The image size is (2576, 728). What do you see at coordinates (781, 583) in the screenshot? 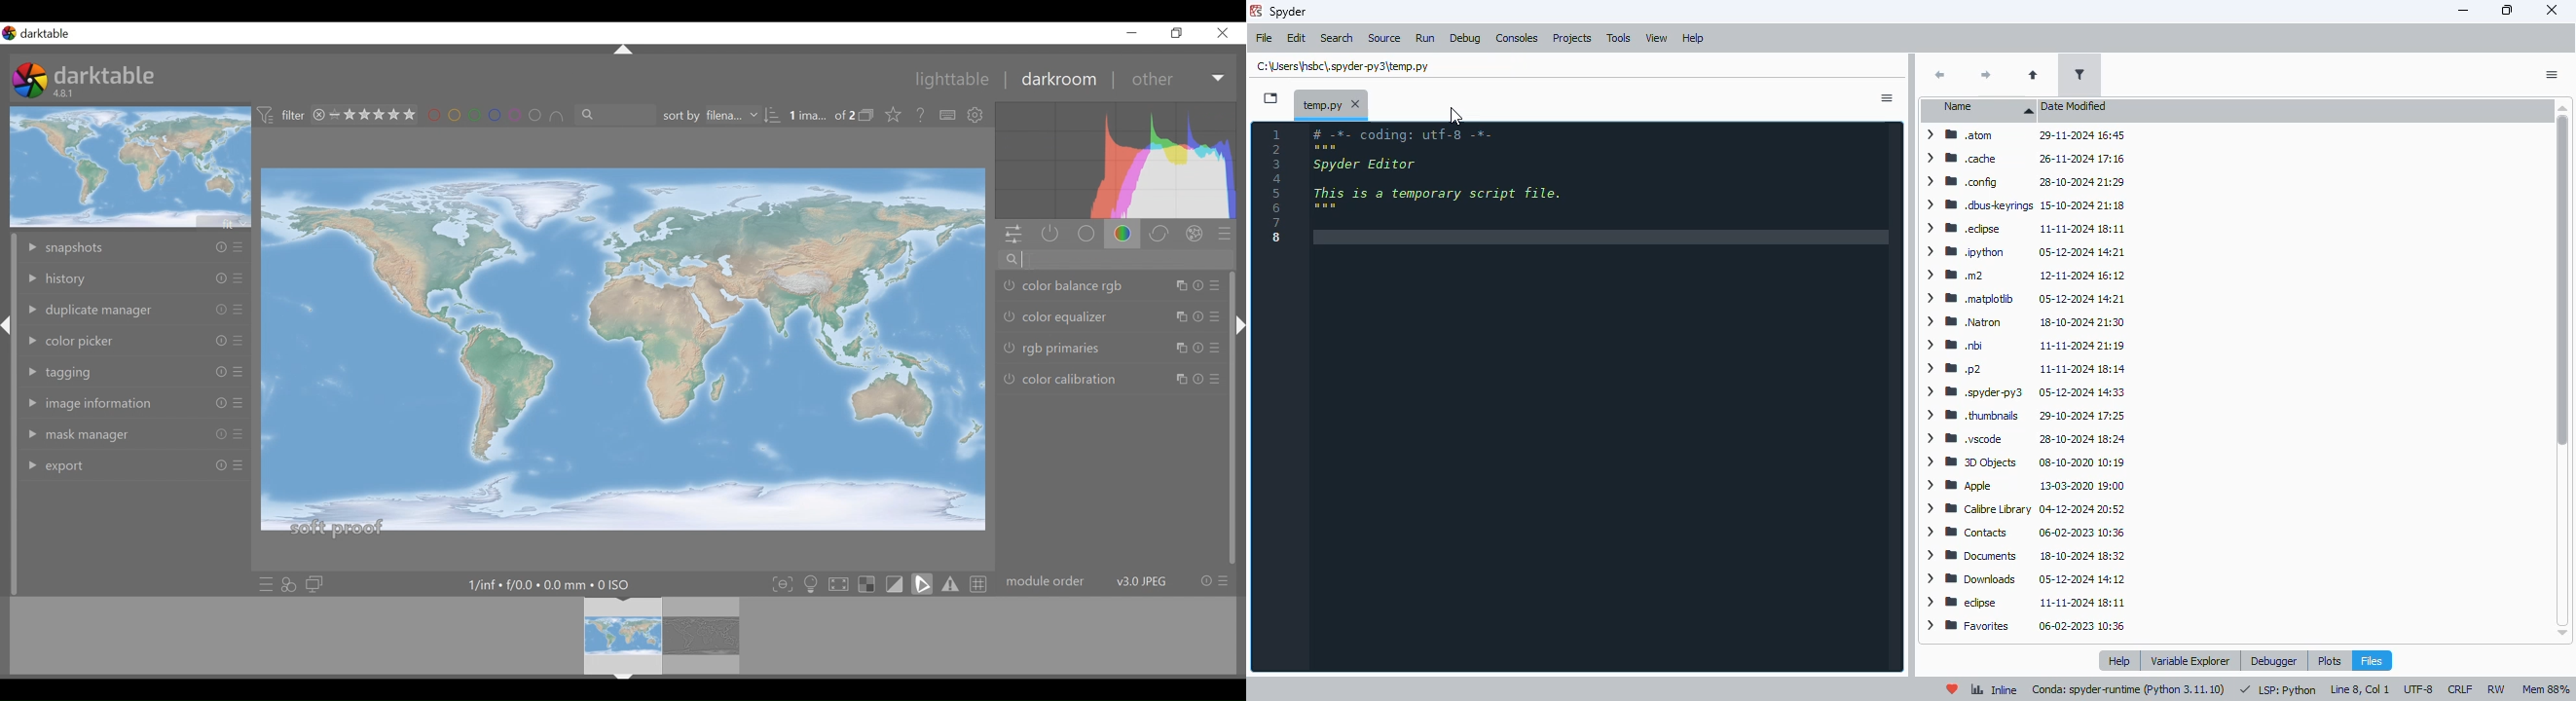
I see `toggle focus-peaking mode` at bounding box center [781, 583].